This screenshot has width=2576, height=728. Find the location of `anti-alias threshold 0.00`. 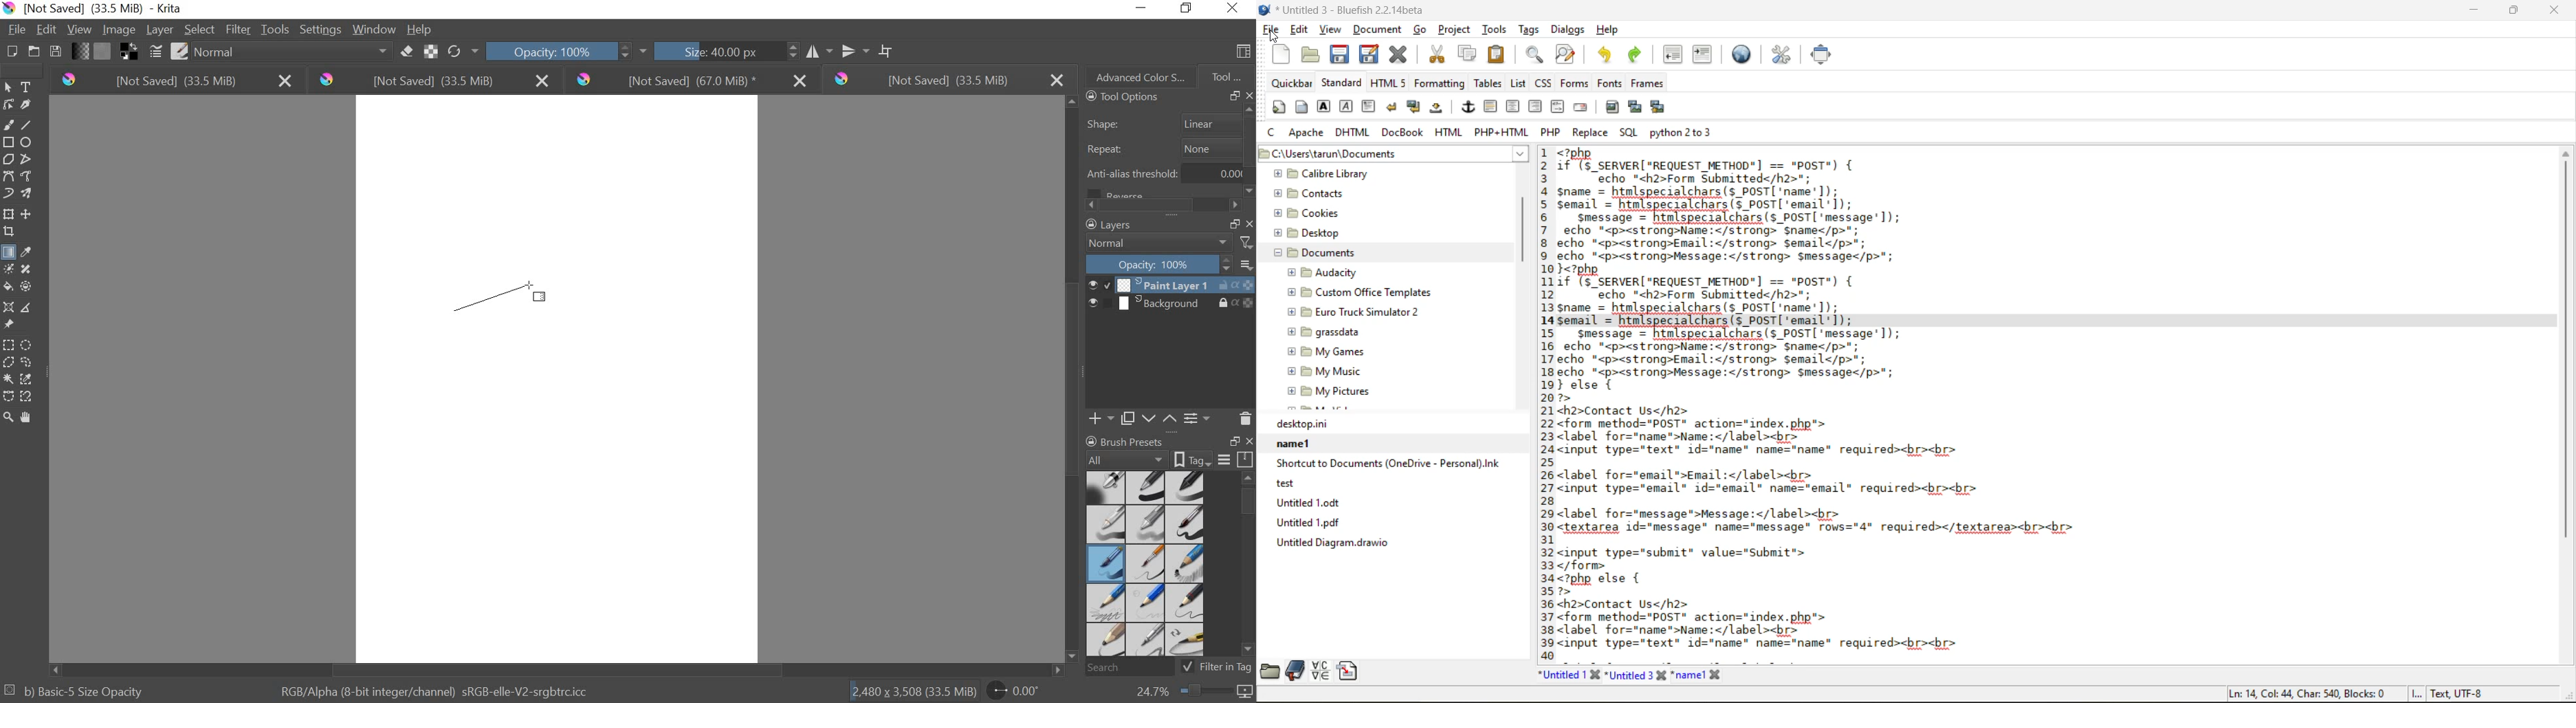

anti-alias threshold 0.00 is located at coordinates (1165, 177).